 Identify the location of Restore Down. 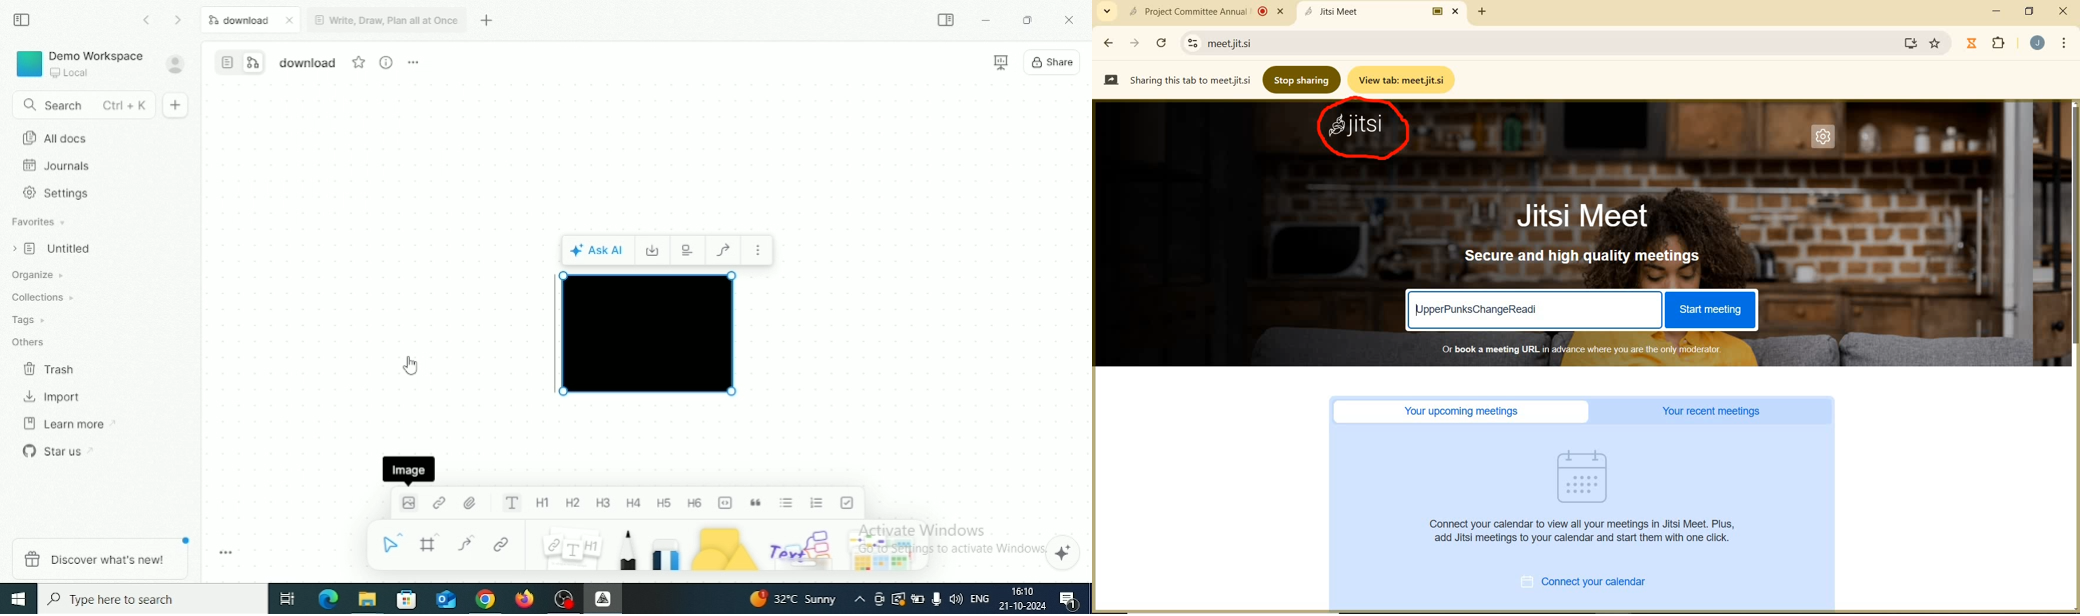
(1026, 21).